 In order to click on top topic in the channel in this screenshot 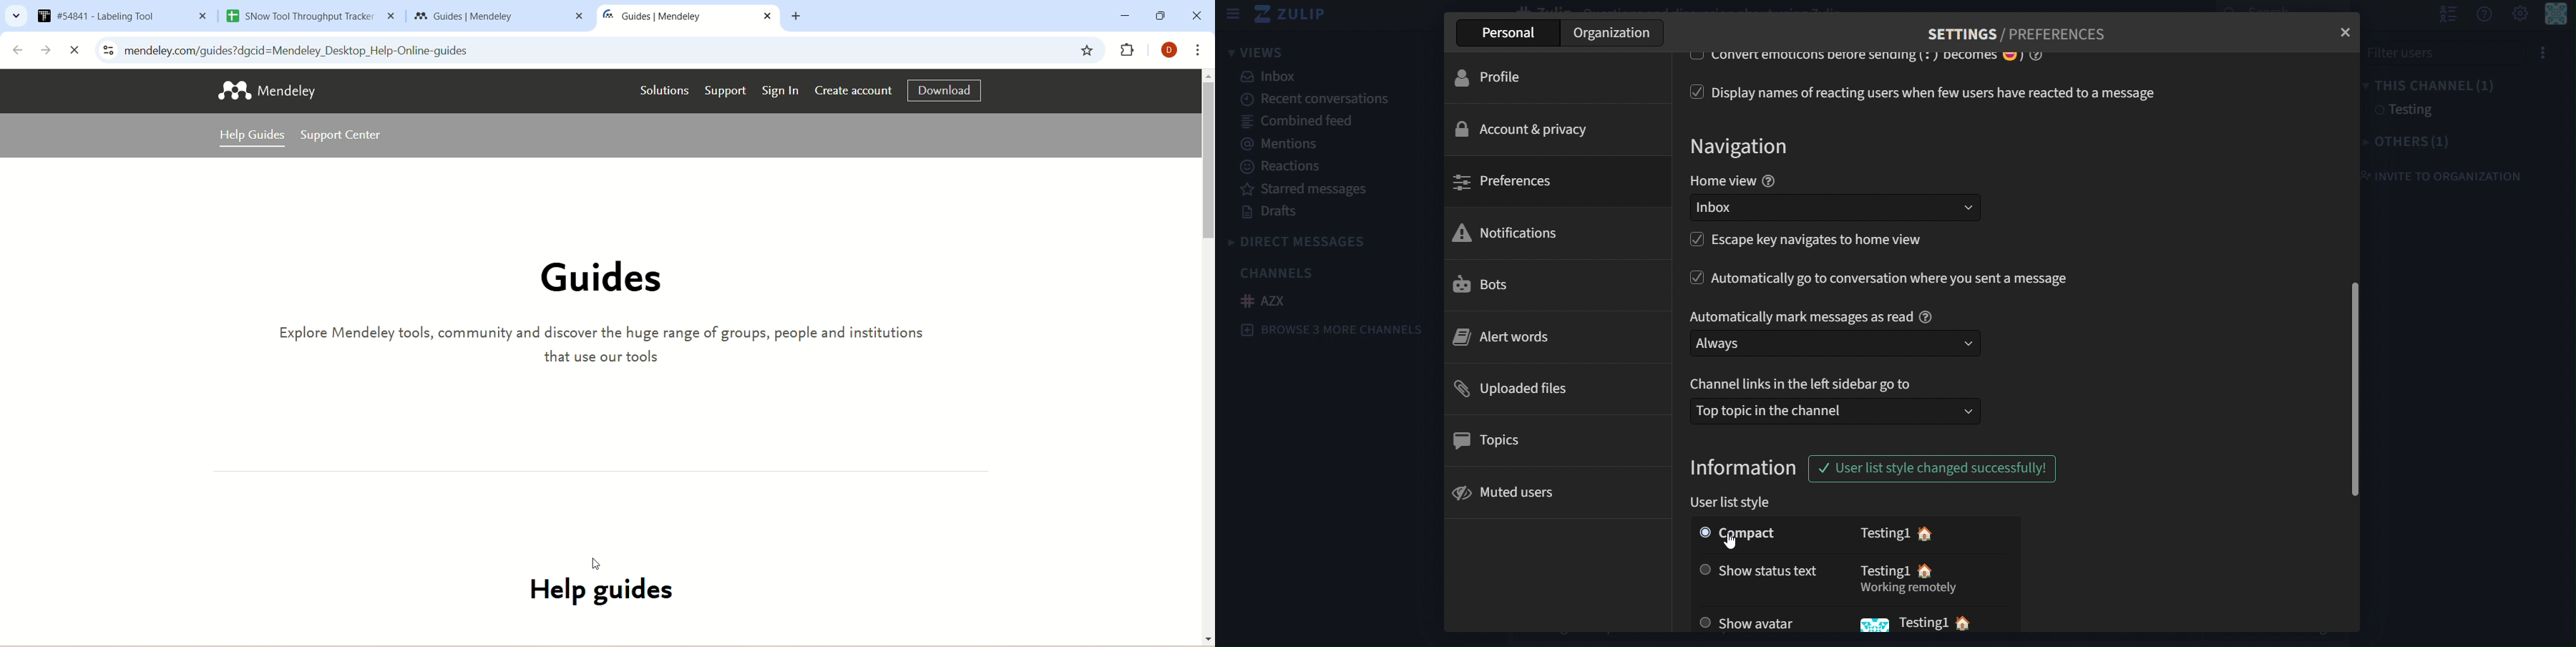, I will do `click(1833, 409)`.